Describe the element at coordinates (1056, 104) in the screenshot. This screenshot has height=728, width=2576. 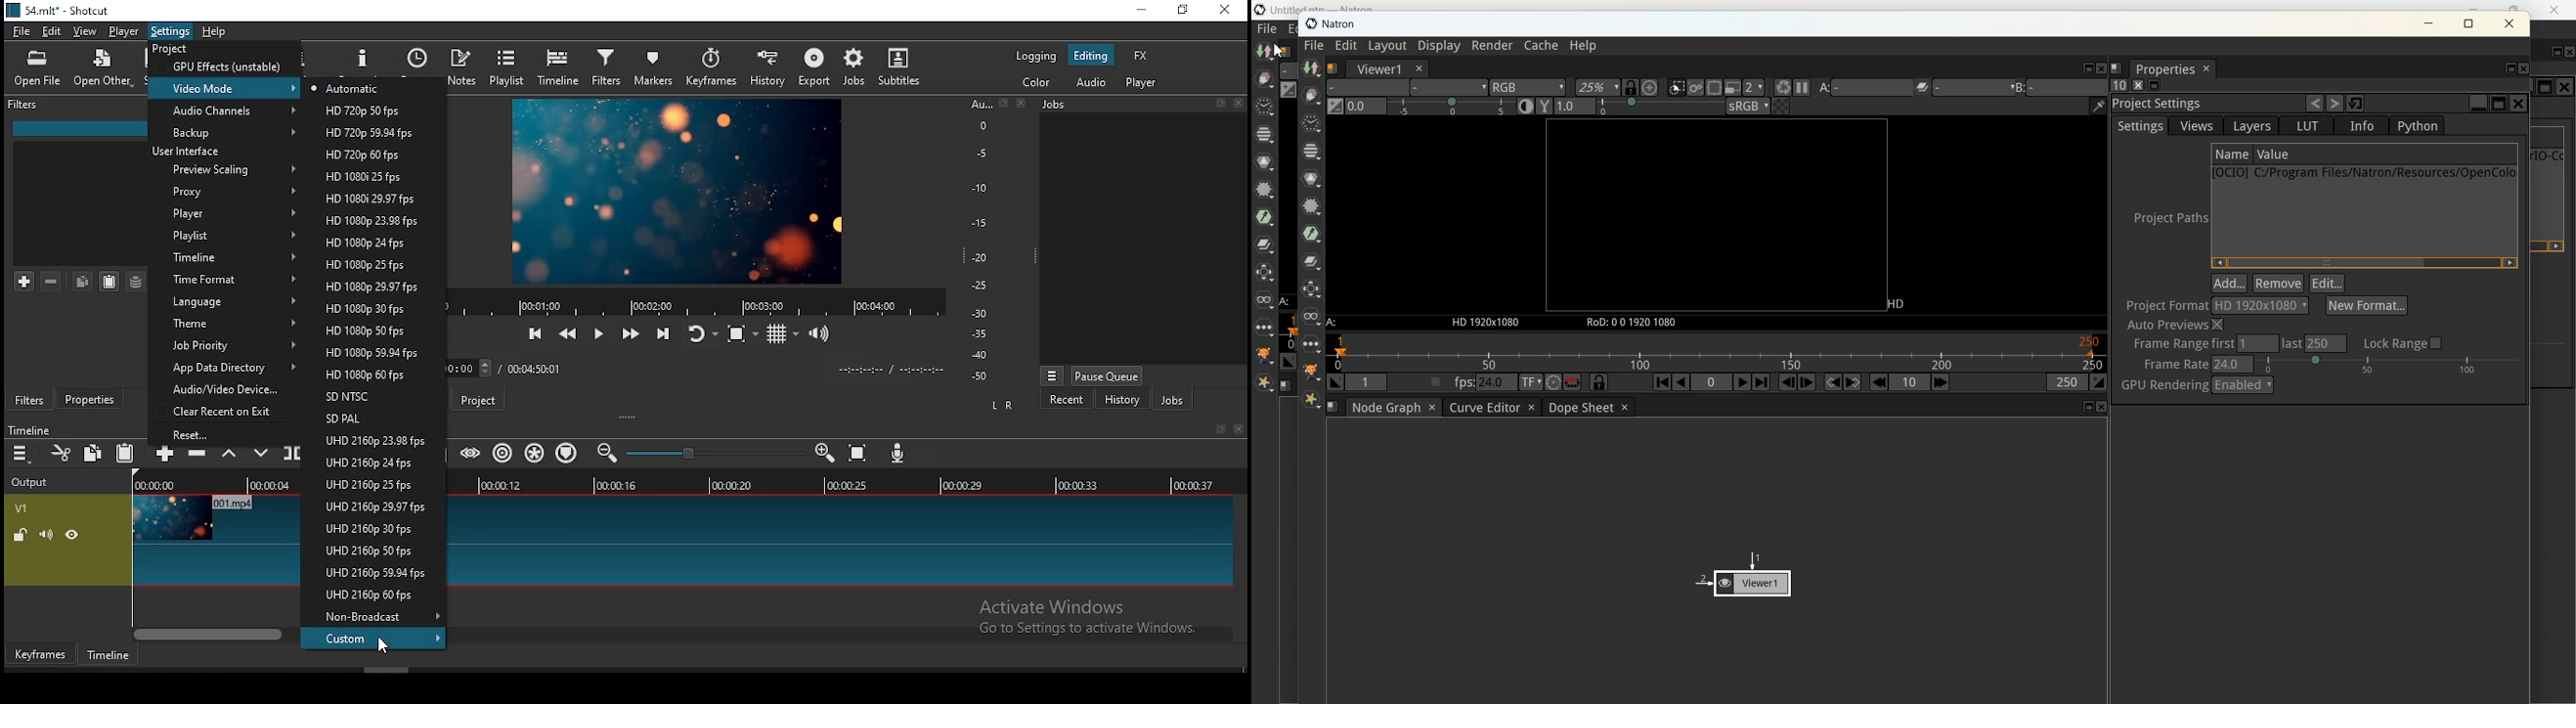
I see `jobs` at that location.